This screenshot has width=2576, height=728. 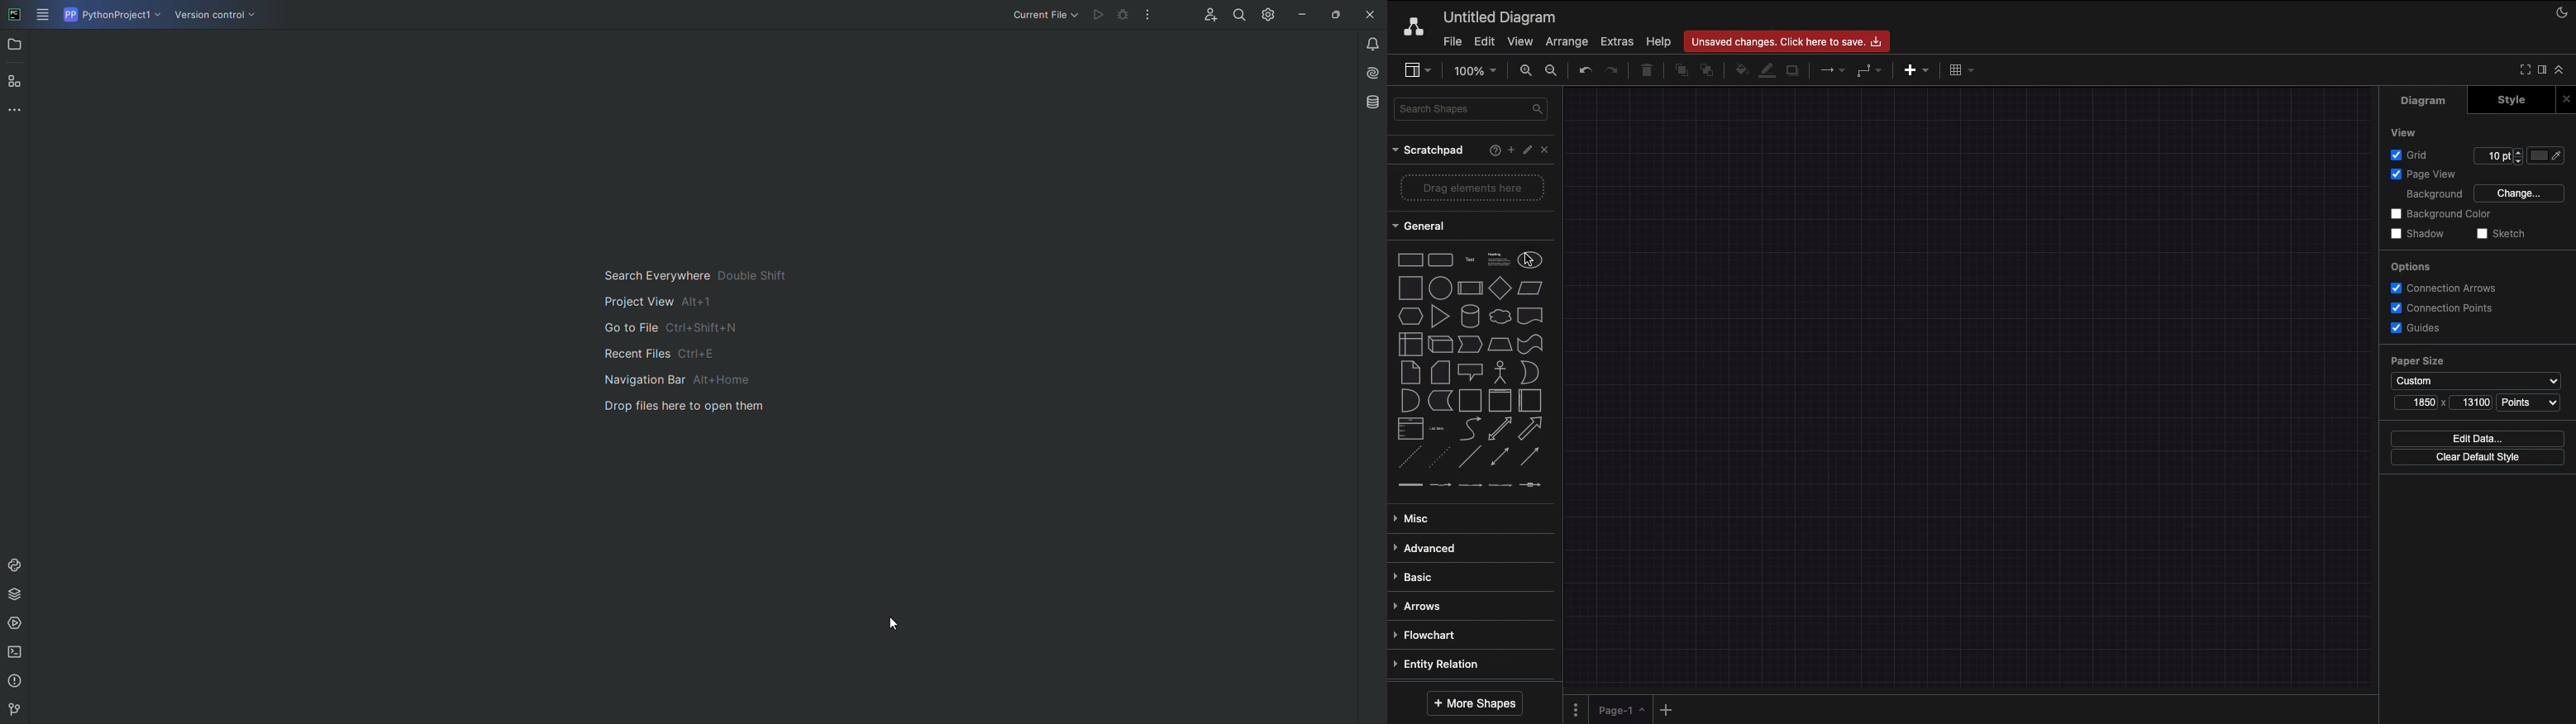 I want to click on Dotted line, so click(x=1439, y=459).